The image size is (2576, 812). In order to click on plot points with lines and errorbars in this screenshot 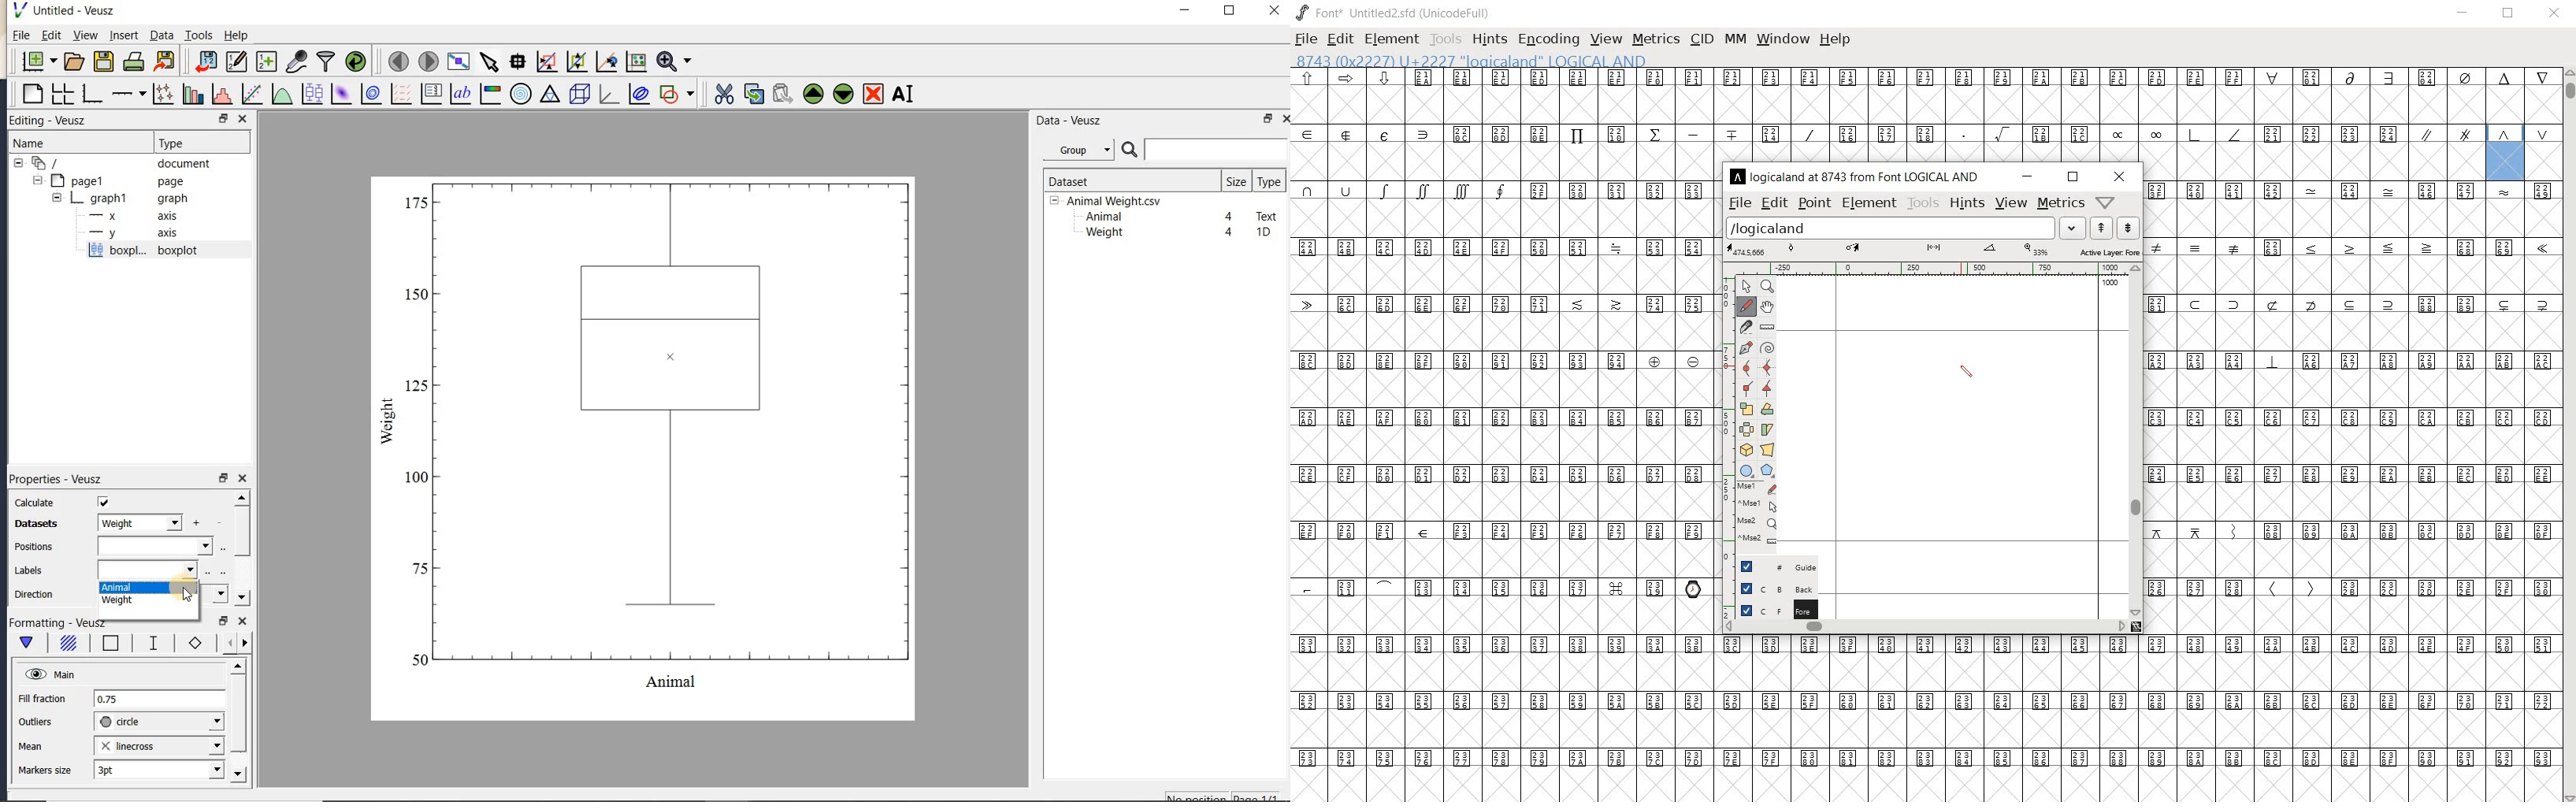, I will do `click(164, 94)`.